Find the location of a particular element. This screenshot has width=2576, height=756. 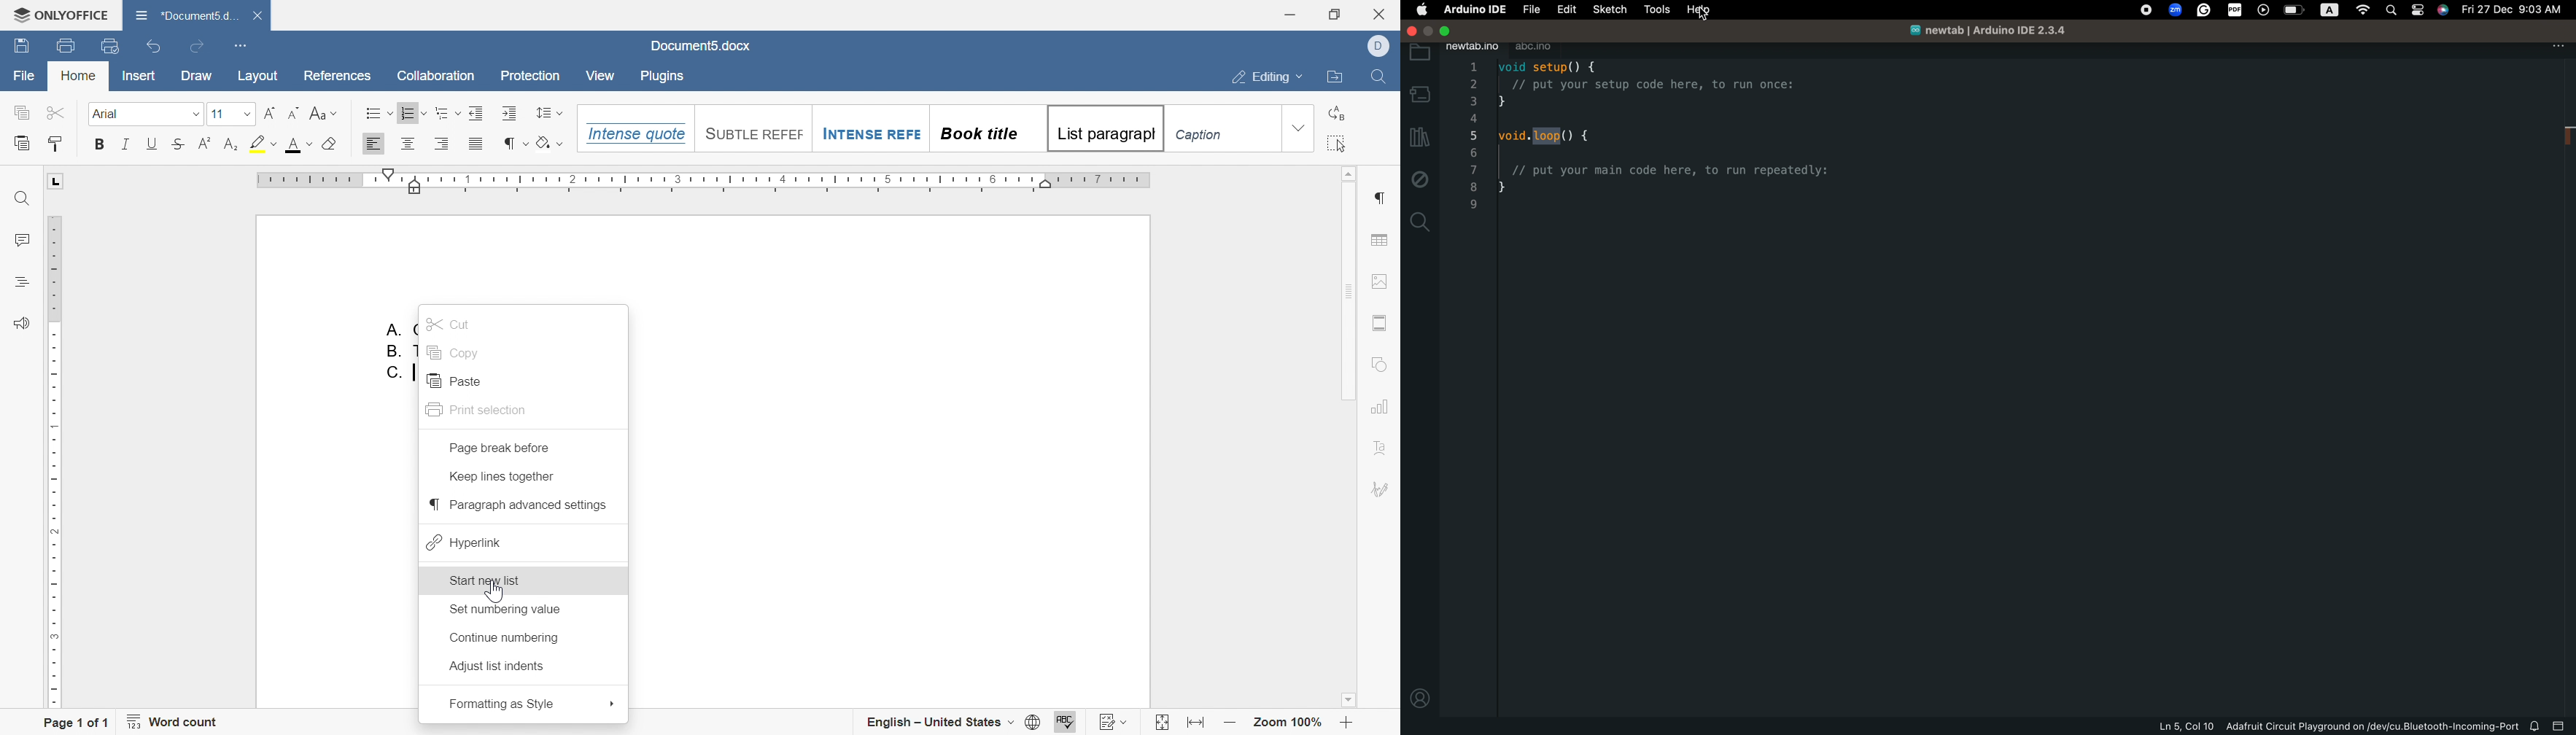

tools is located at coordinates (1656, 10).